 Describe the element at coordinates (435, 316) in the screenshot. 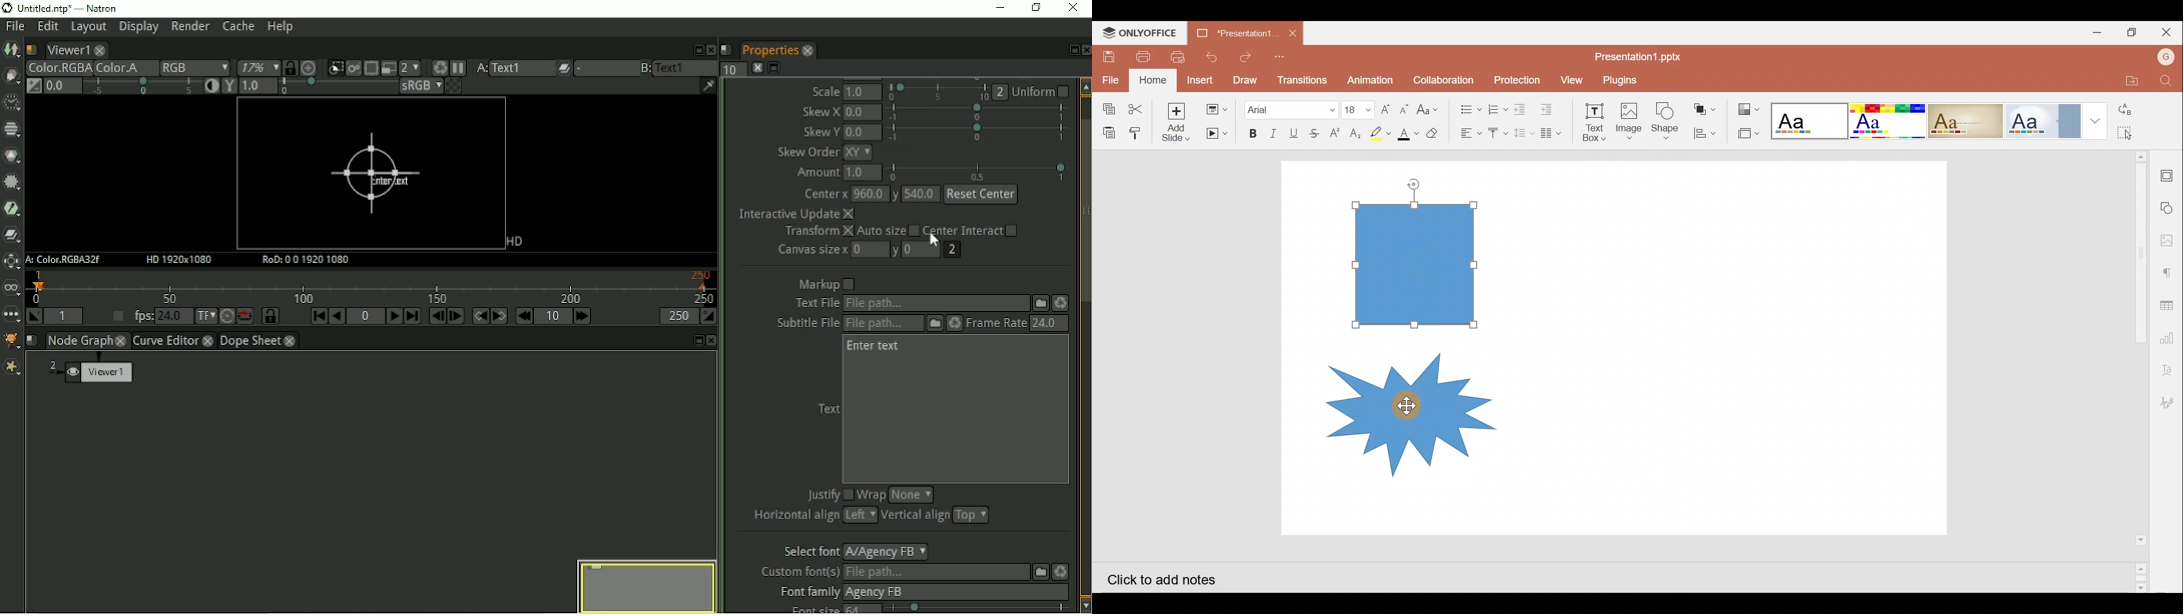

I see `Previous frame` at that location.